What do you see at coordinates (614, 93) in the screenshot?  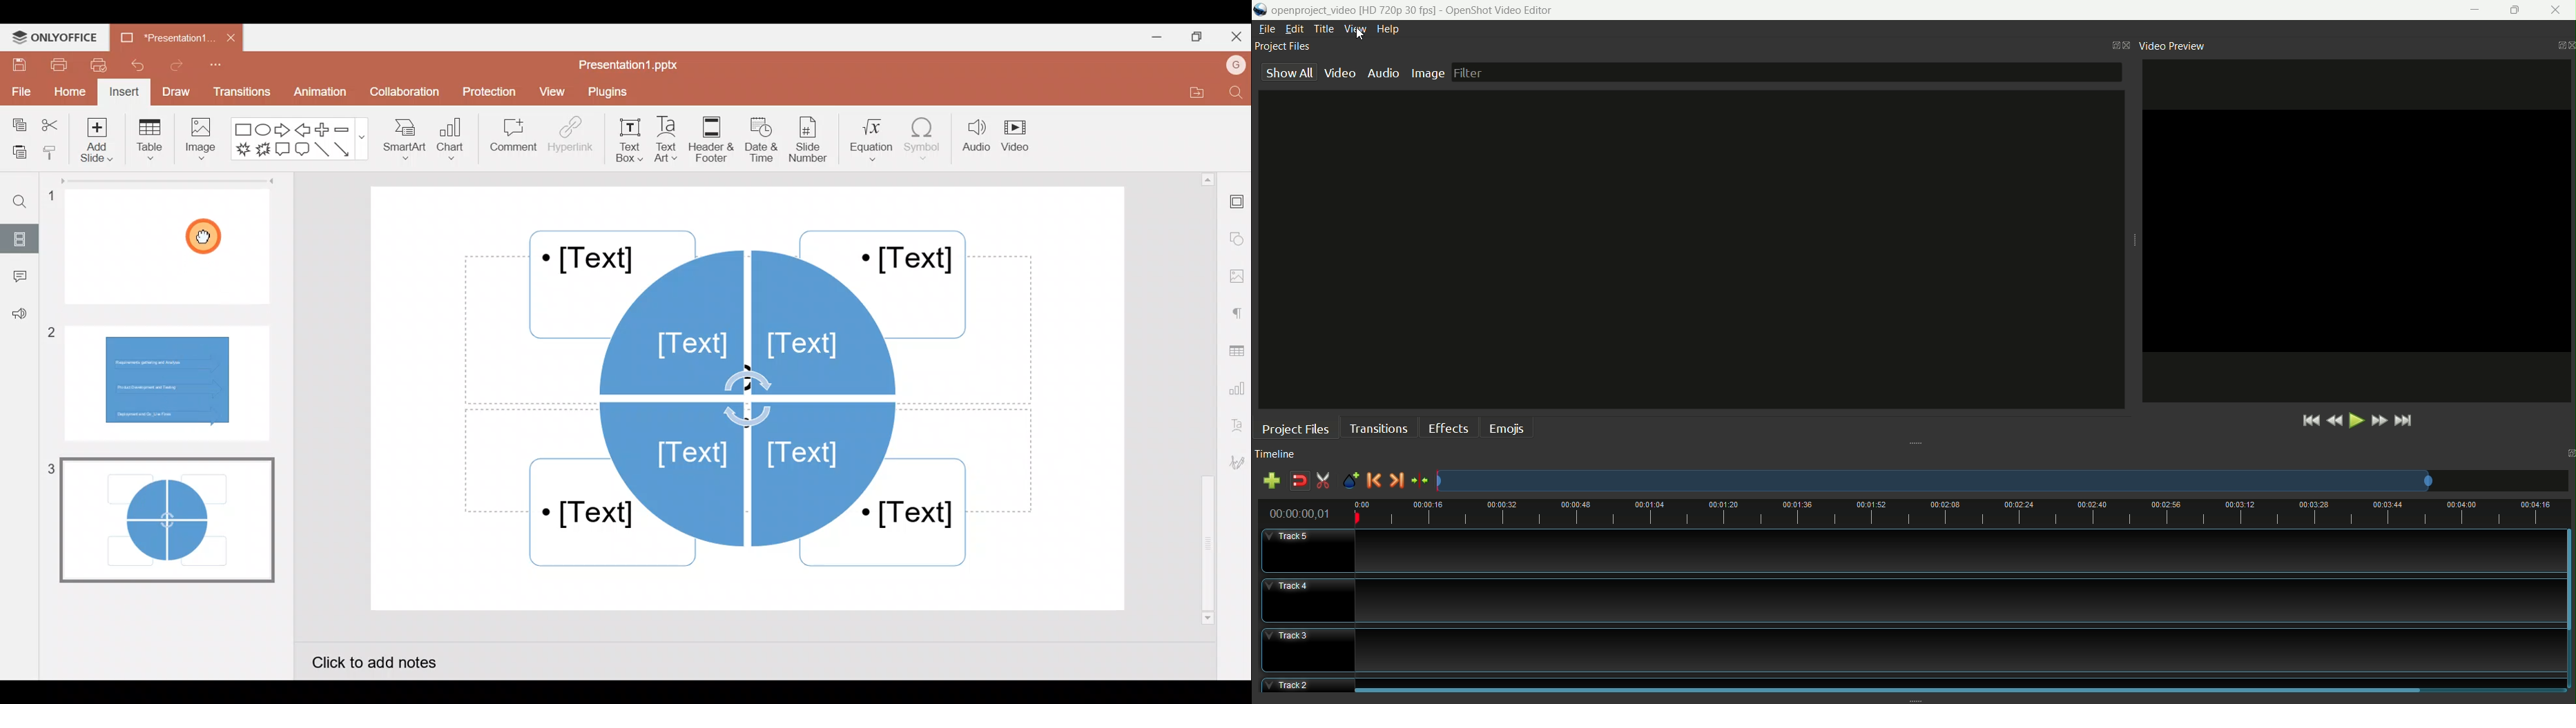 I see `Plugins` at bounding box center [614, 93].